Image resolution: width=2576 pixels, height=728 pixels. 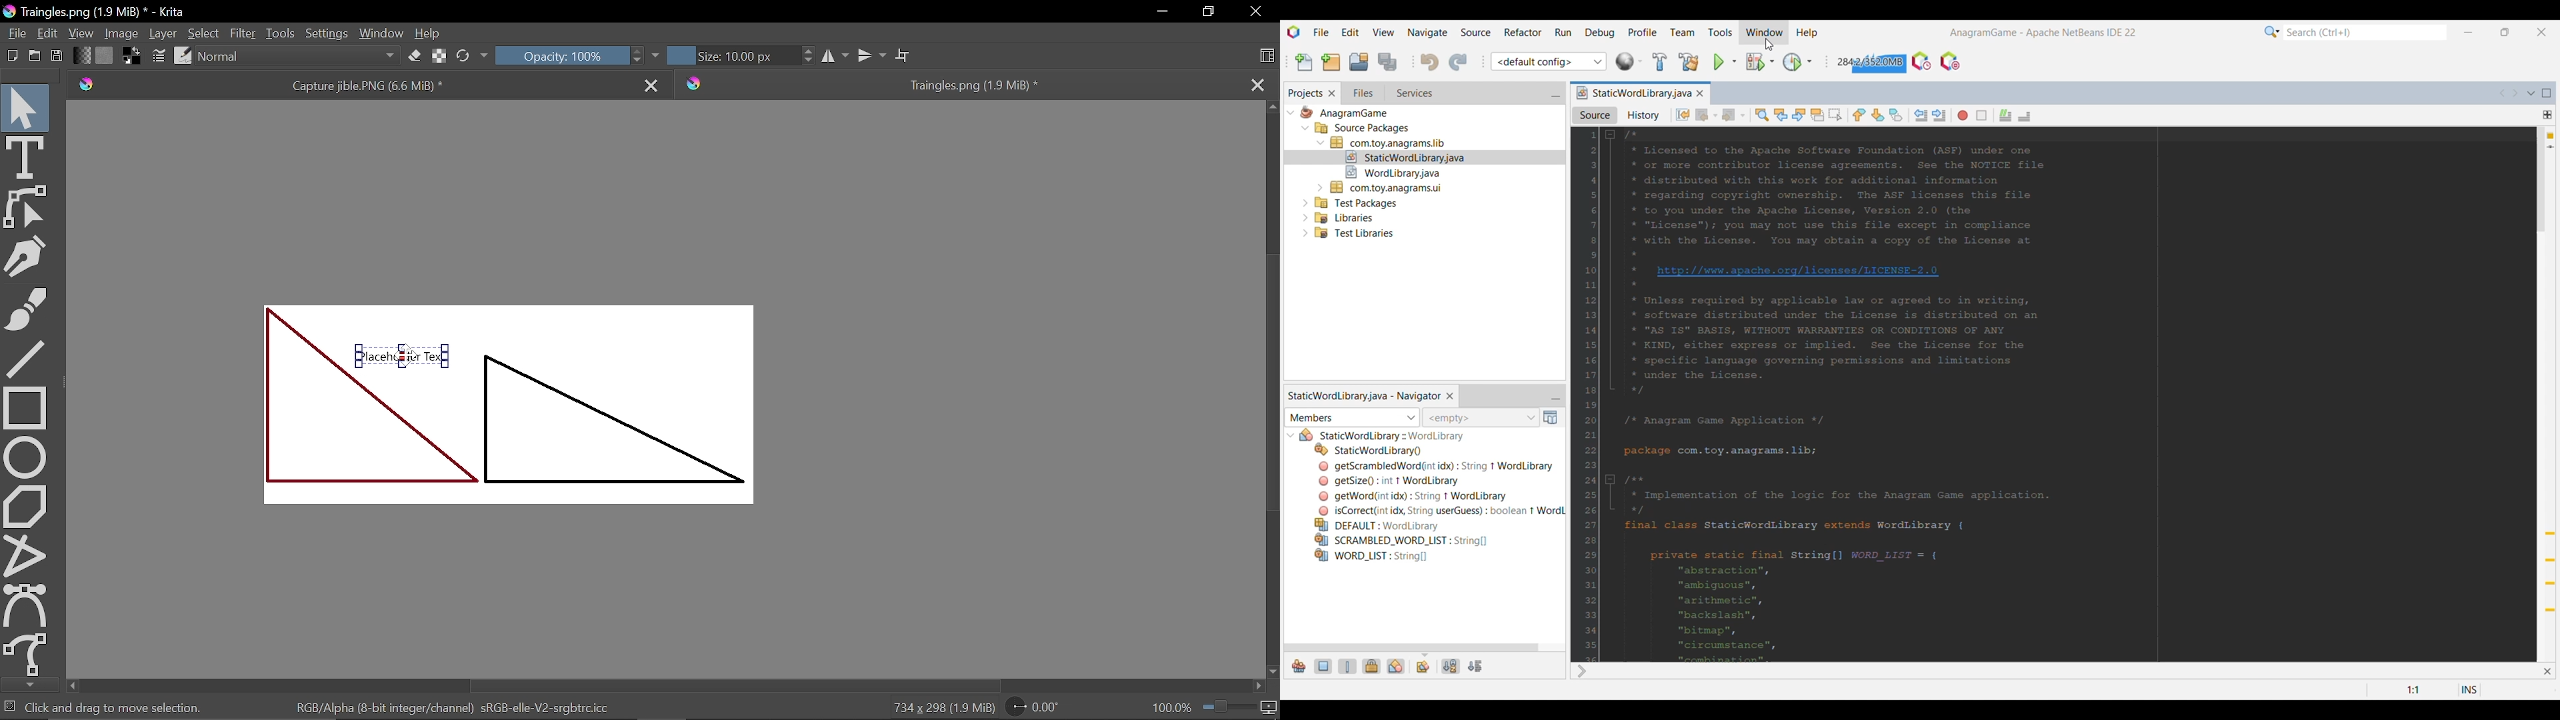 What do you see at coordinates (26, 258) in the screenshot?
I see `Calligraphy` at bounding box center [26, 258].